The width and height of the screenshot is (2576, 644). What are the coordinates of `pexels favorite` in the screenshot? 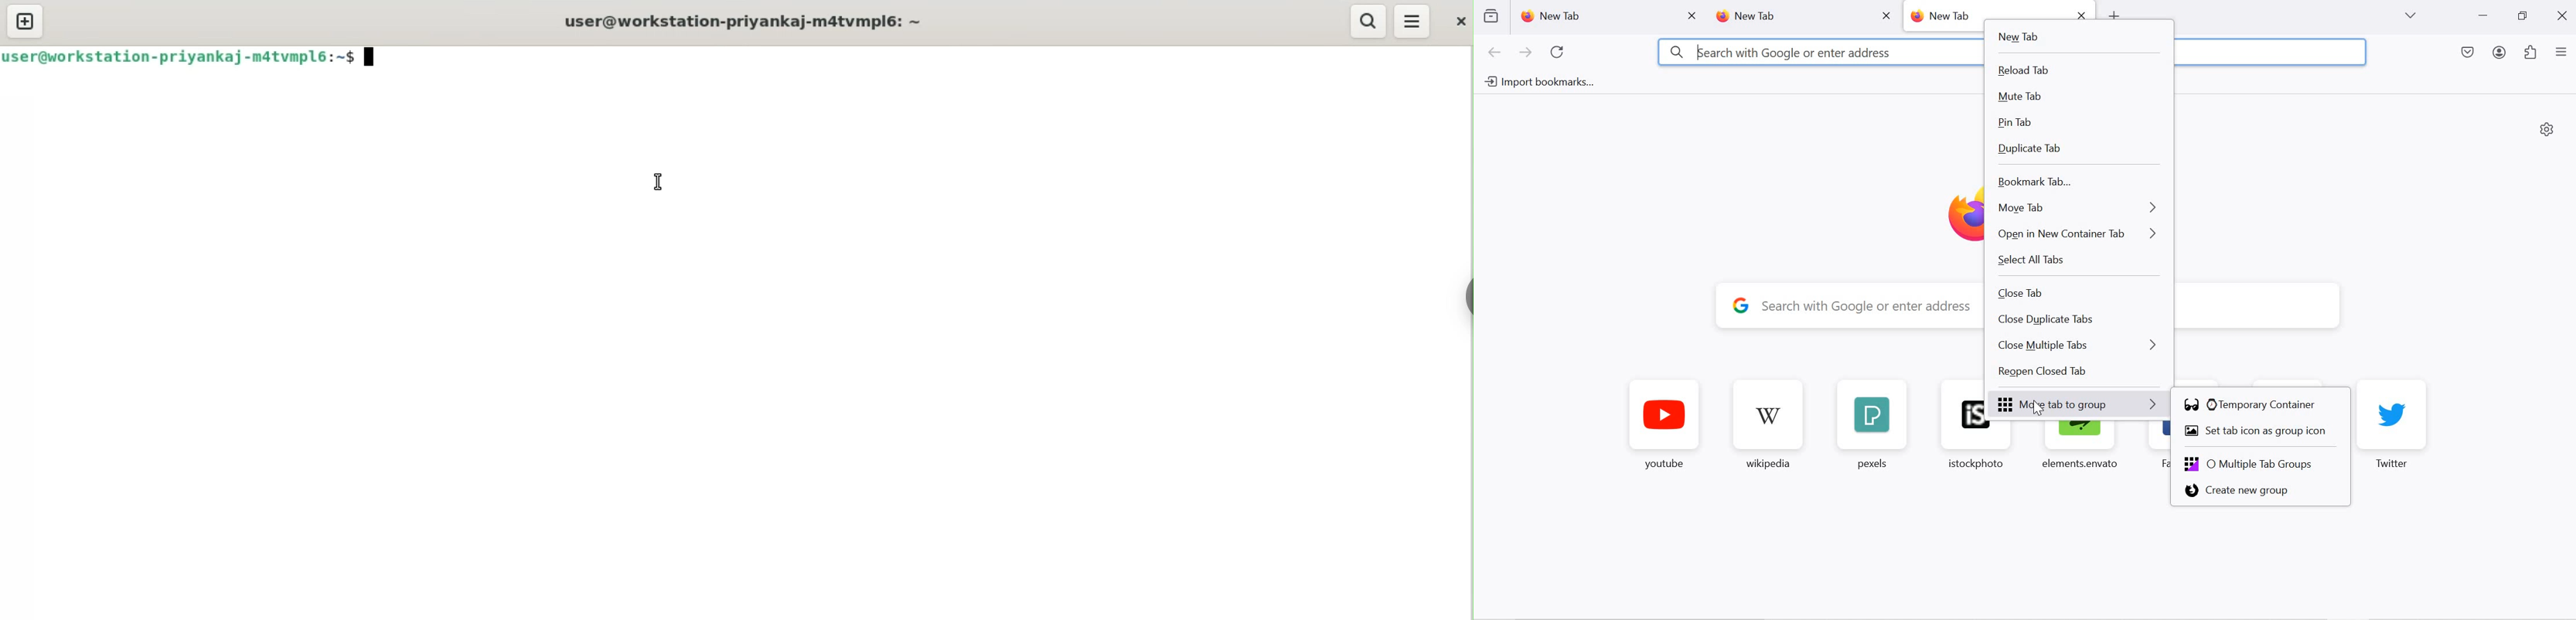 It's located at (1870, 425).